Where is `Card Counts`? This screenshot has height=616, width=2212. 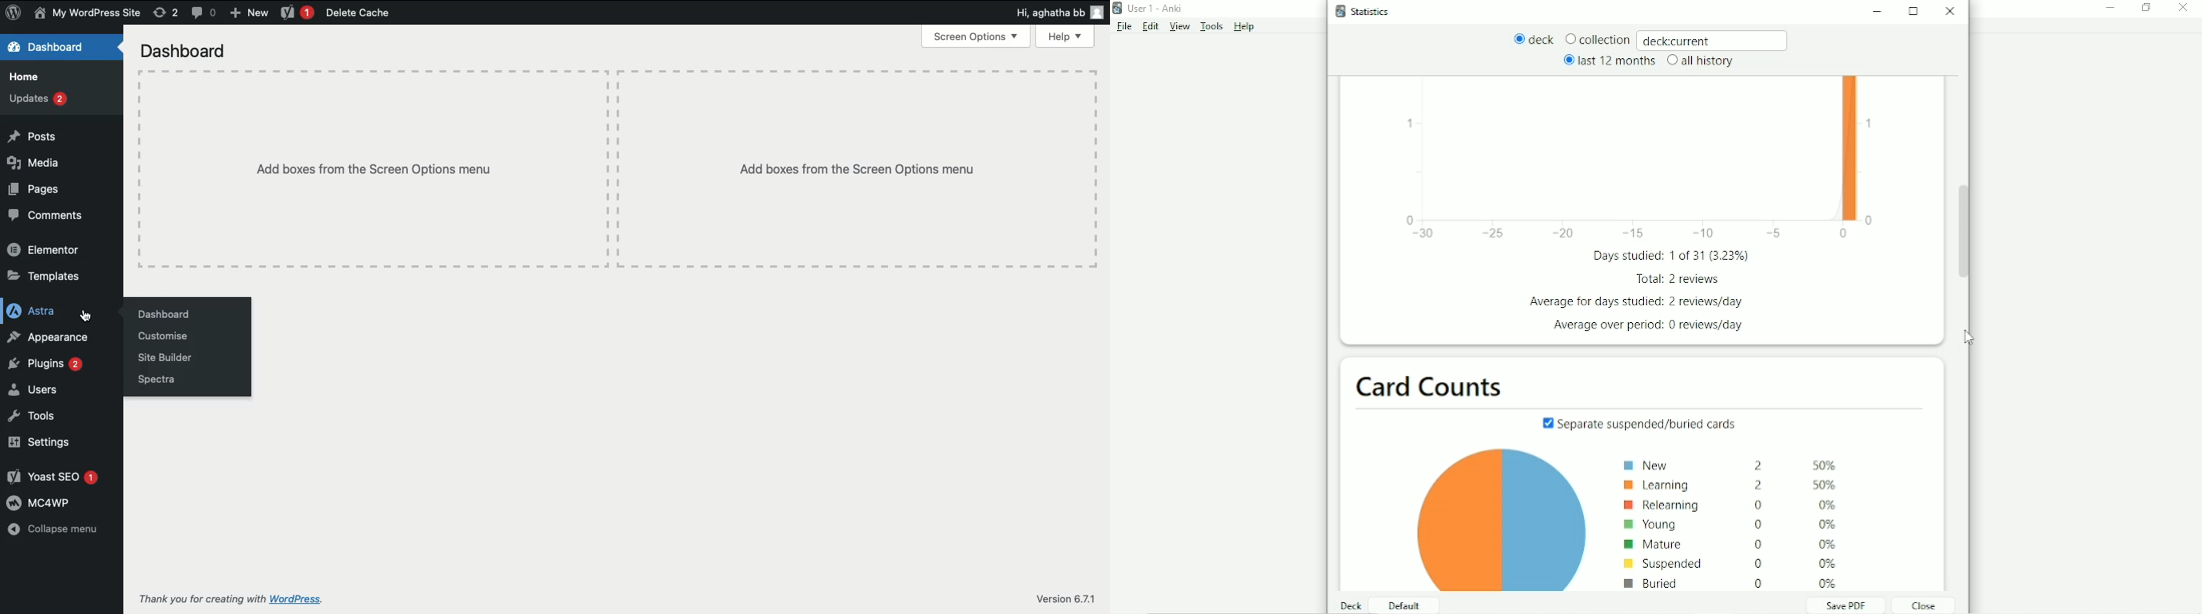
Card Counts is located at coordinates (1434, 385).